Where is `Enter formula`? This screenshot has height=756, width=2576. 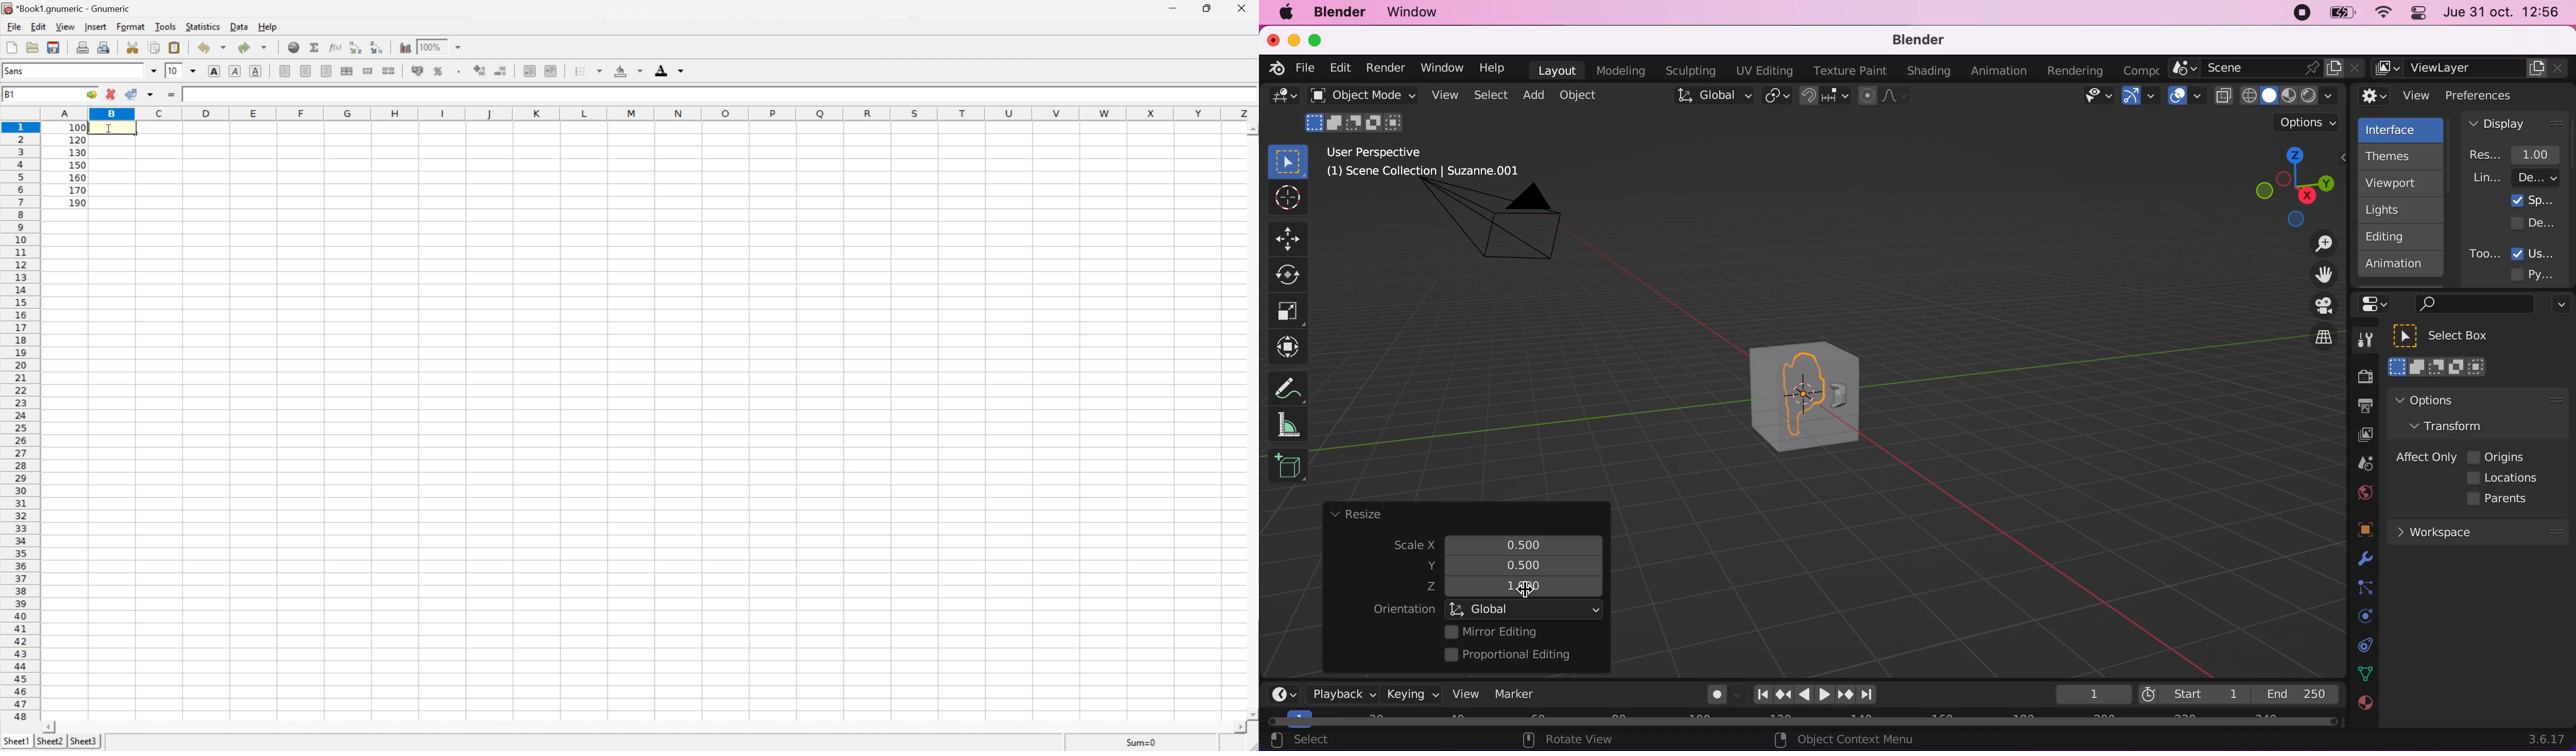 Enter formula is located at coordinates (173, 94).